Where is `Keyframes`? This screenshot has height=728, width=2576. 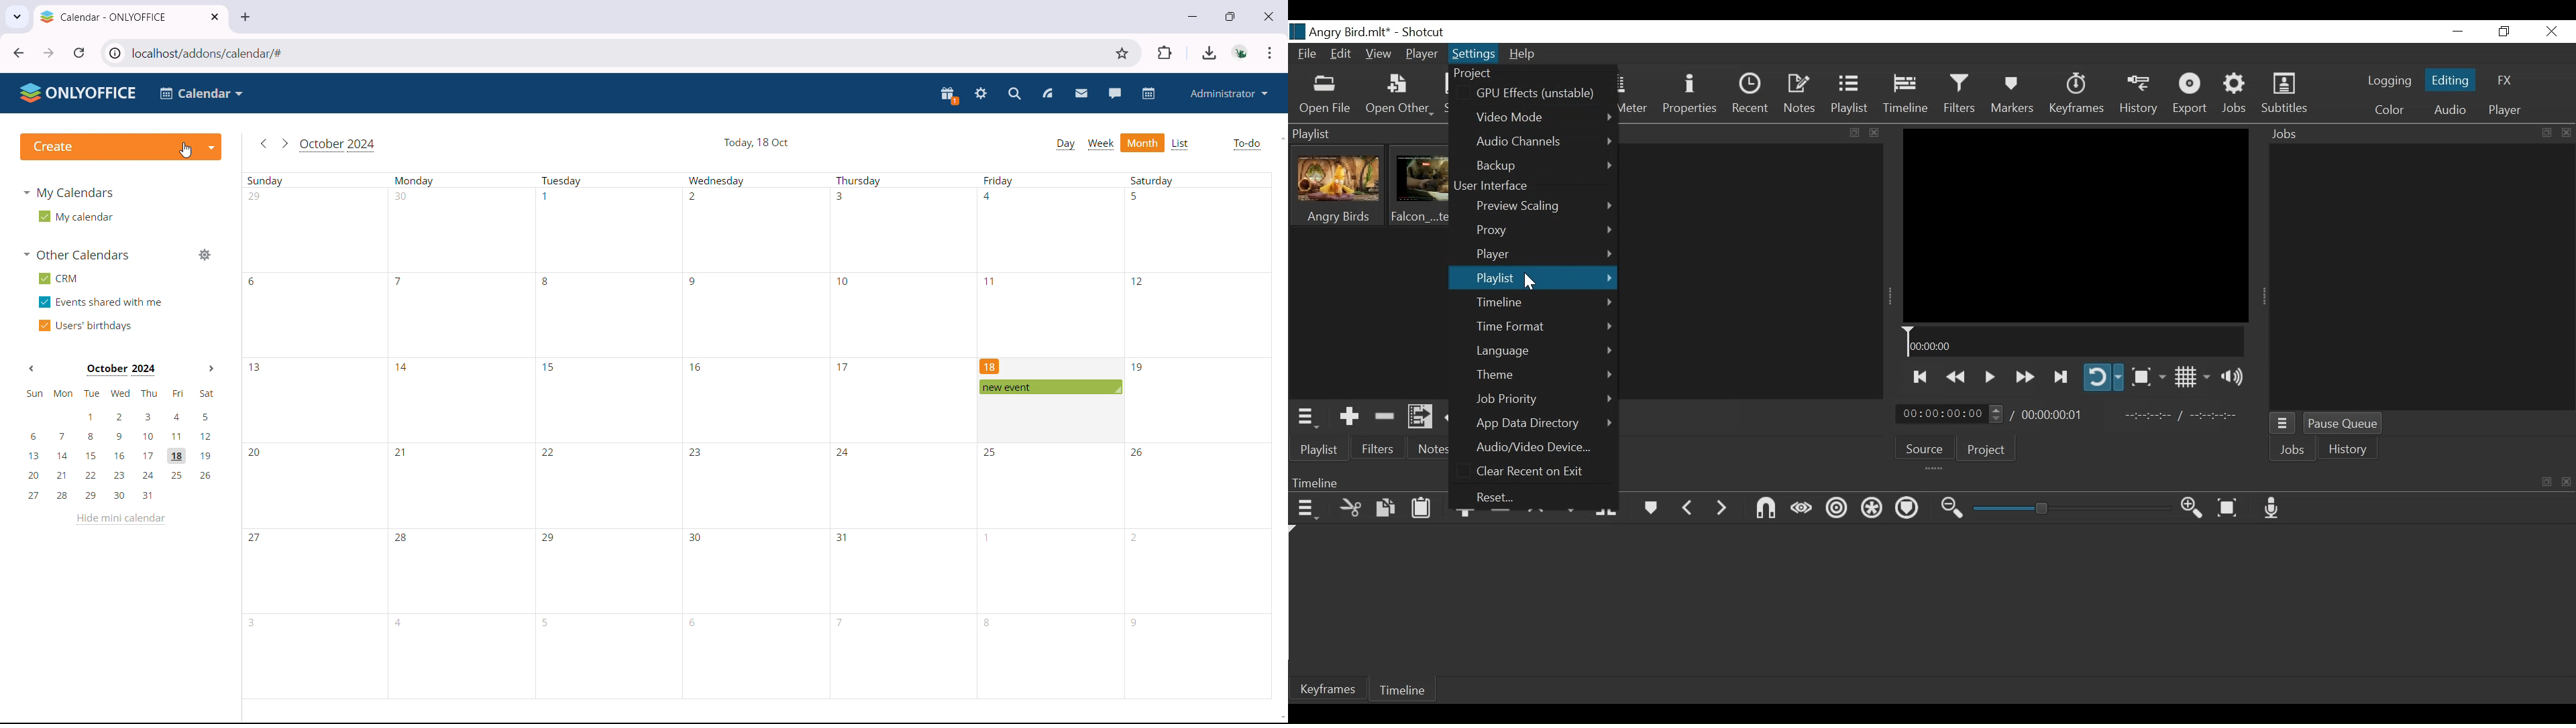 Keyframes is located at coordinates (1328, 688).